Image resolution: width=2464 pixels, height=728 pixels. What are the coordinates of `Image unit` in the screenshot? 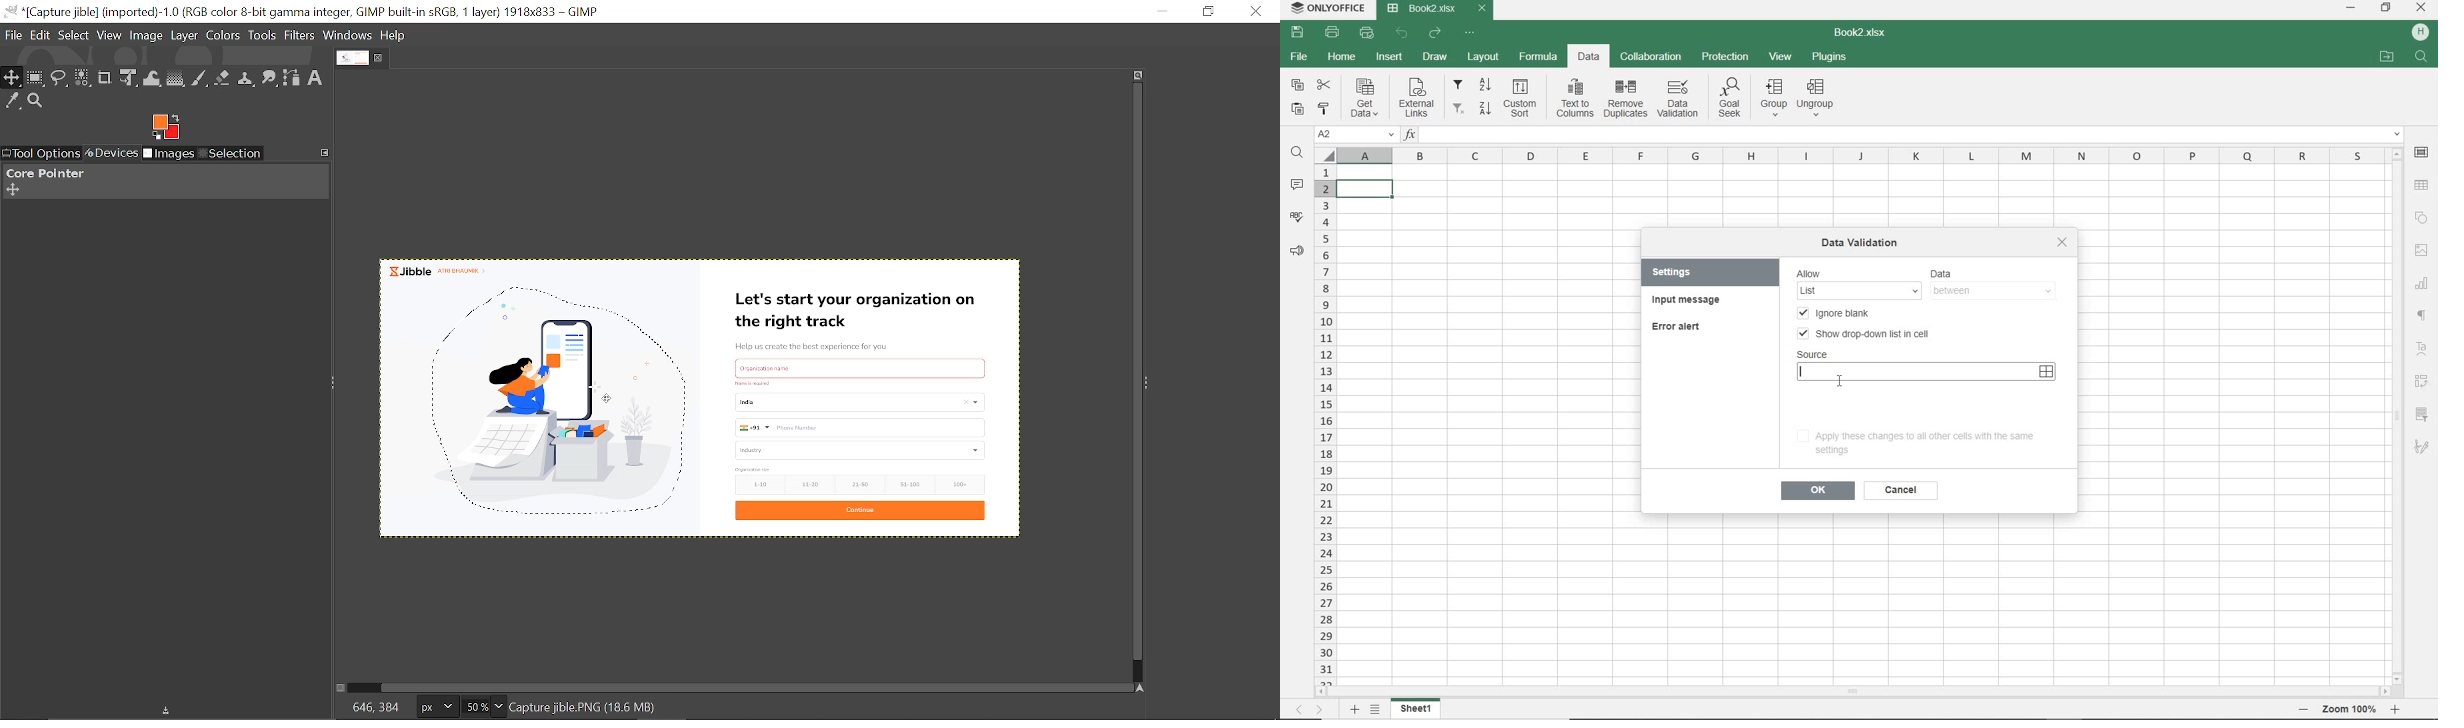 It's located at (438, 708).